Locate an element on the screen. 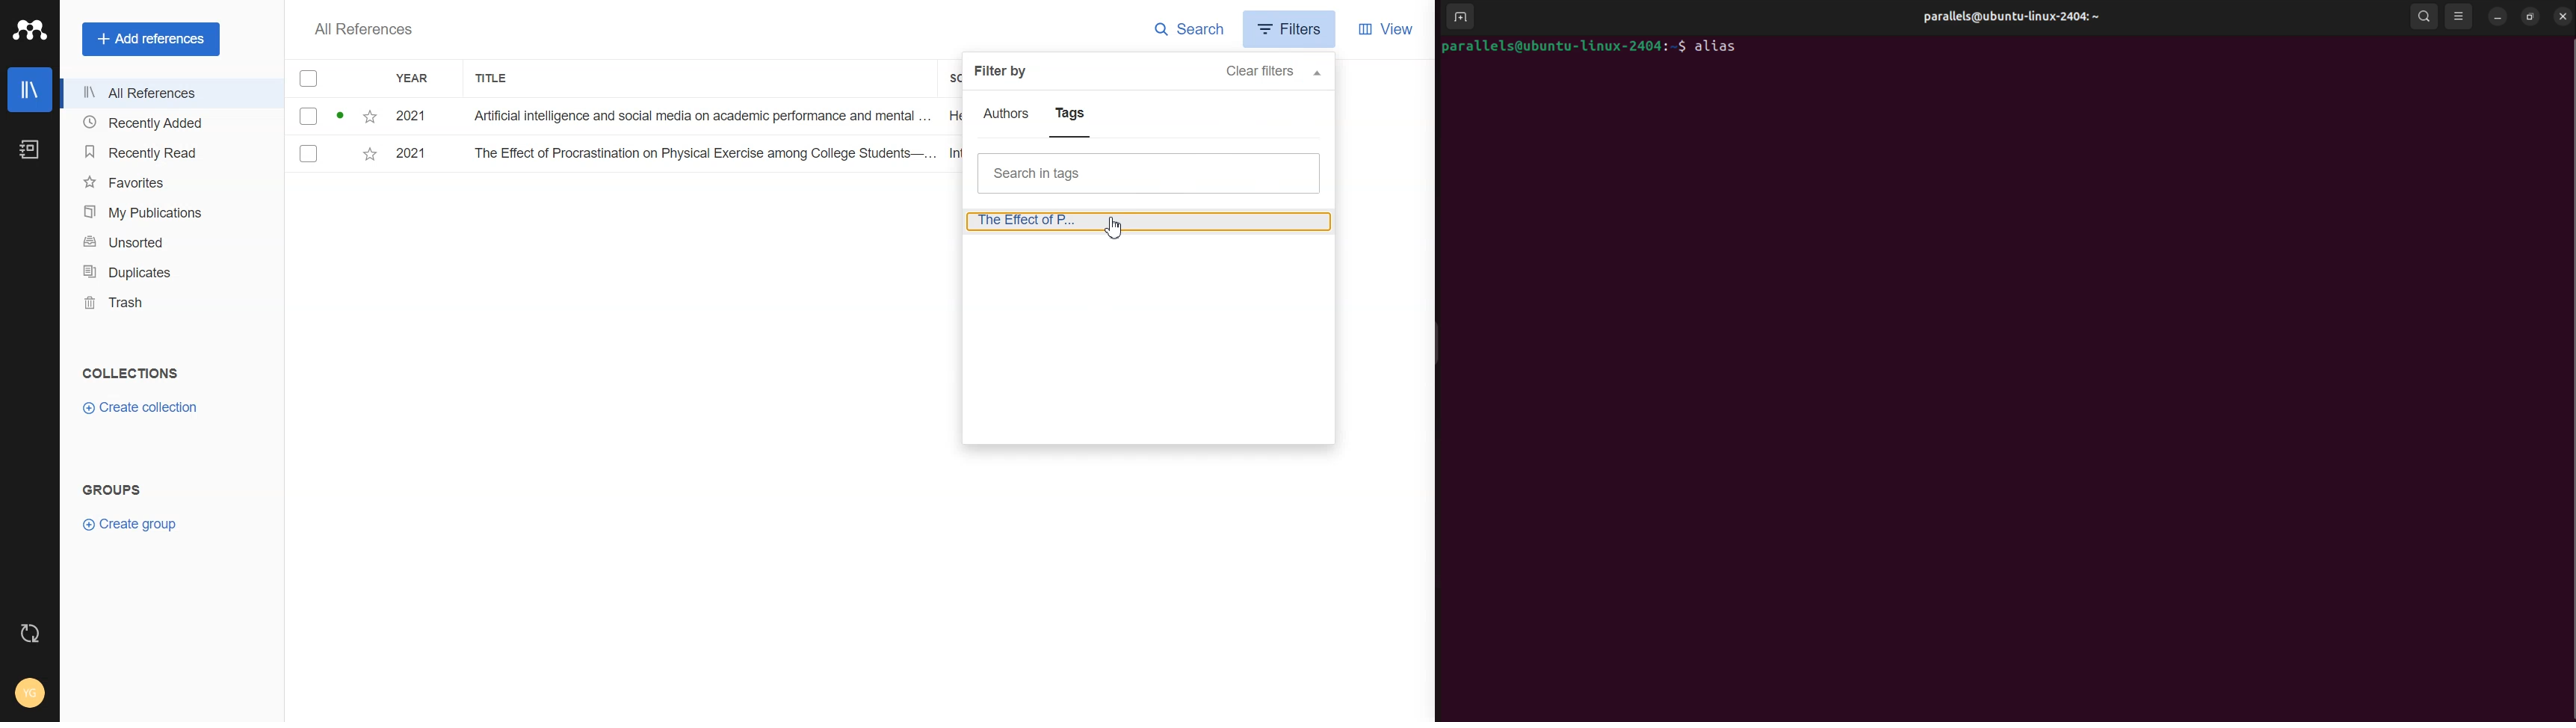 This screenshot has width=2576, height=728. My publications is located at coordinates (163, 213).